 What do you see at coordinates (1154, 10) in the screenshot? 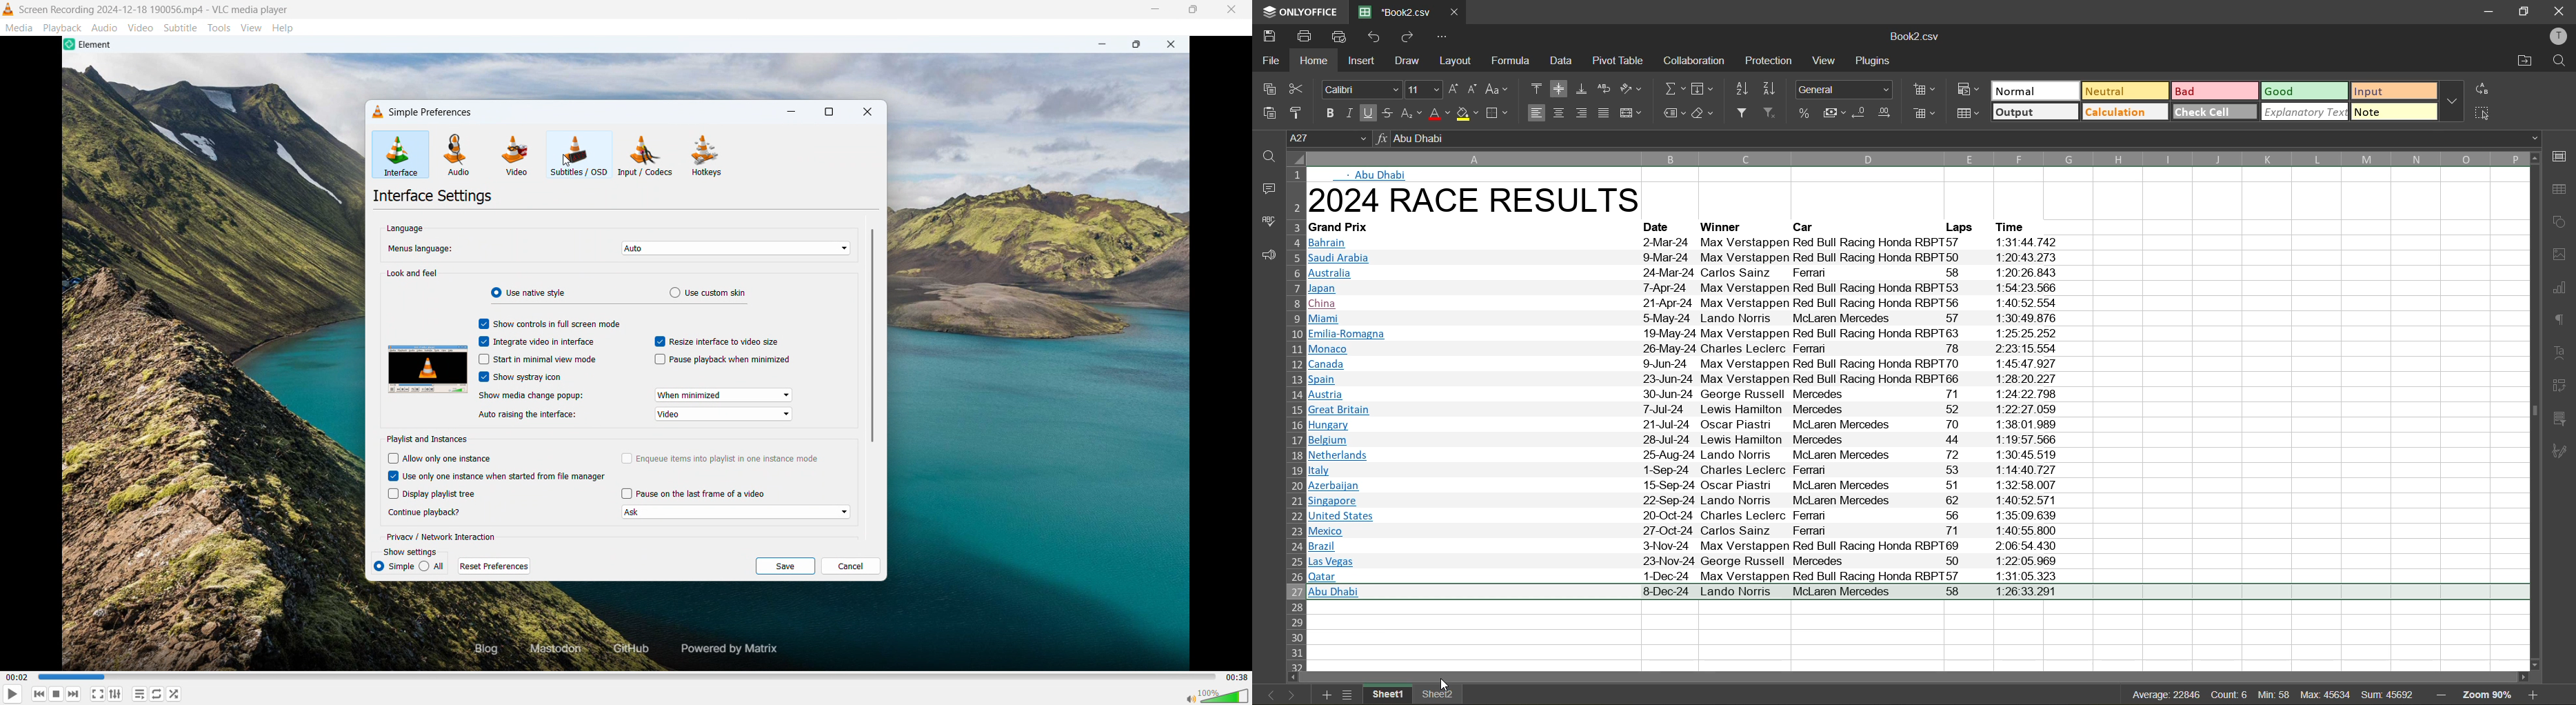
I see `minimise ` at bounding box center [1154, 10].